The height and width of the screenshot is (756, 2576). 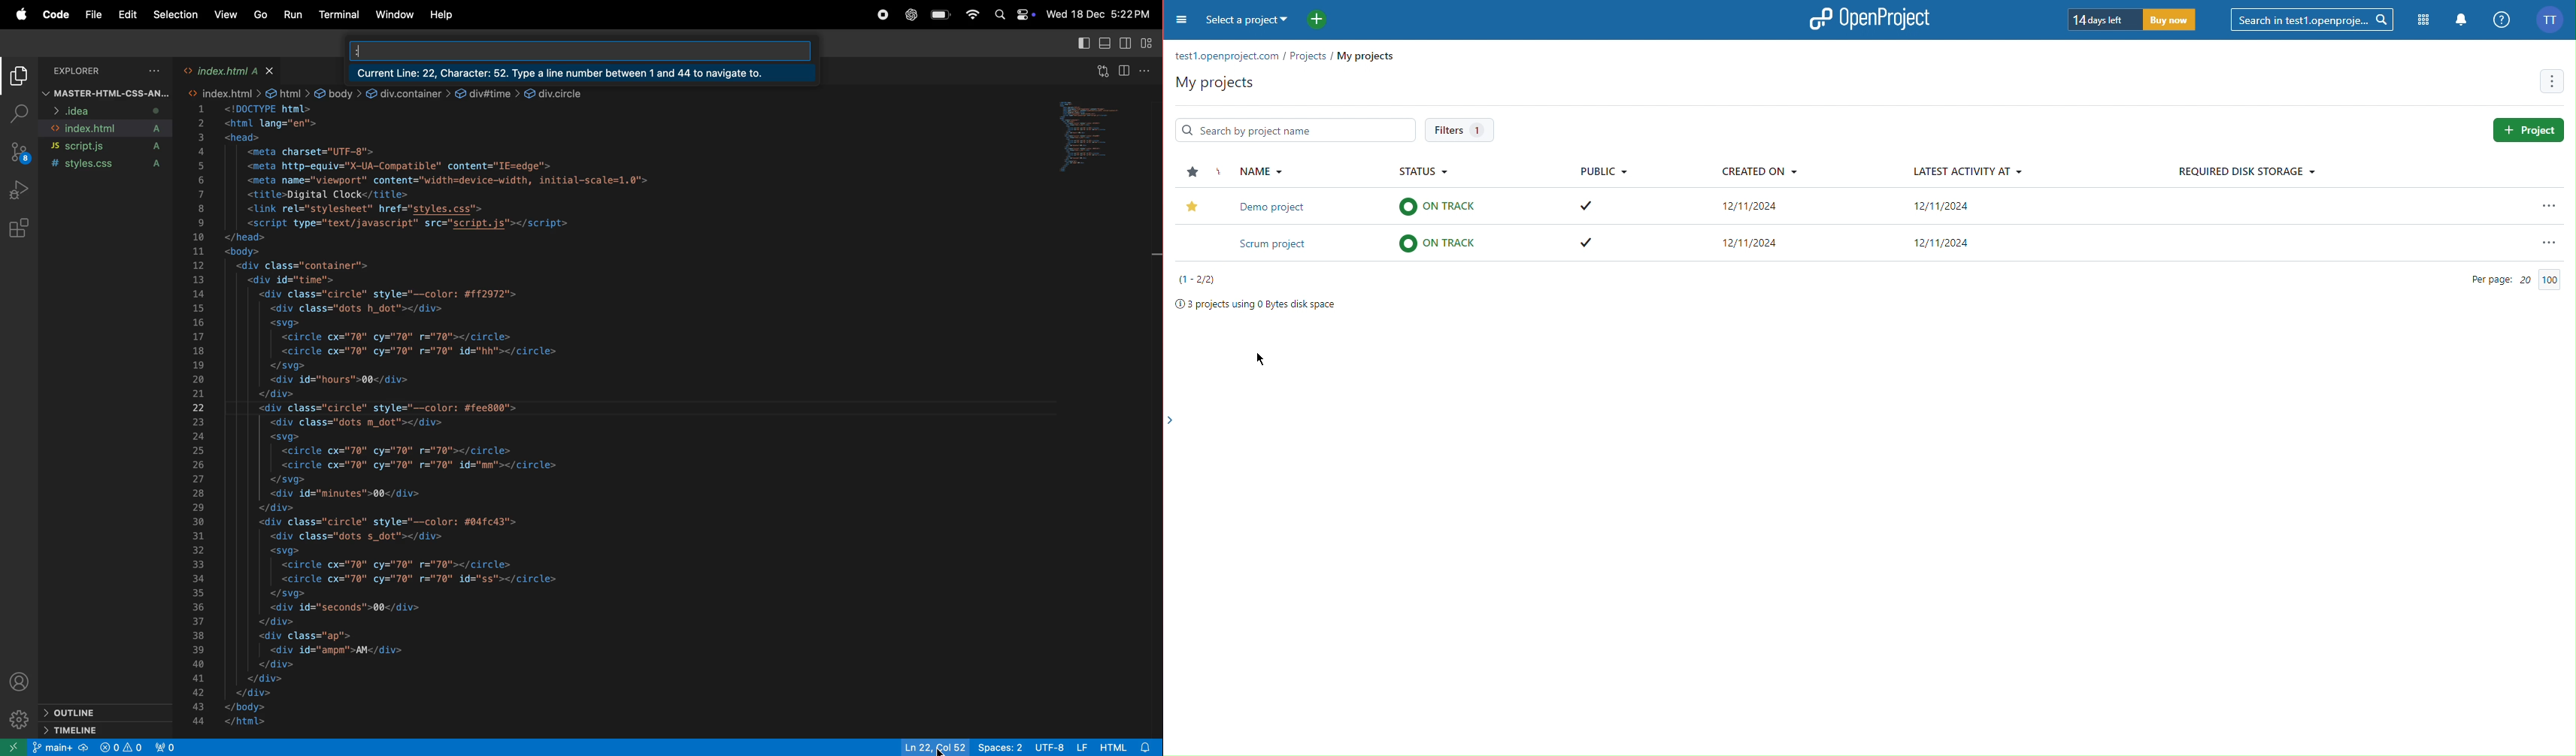 I want to click on window, so click(x=395, y=14).